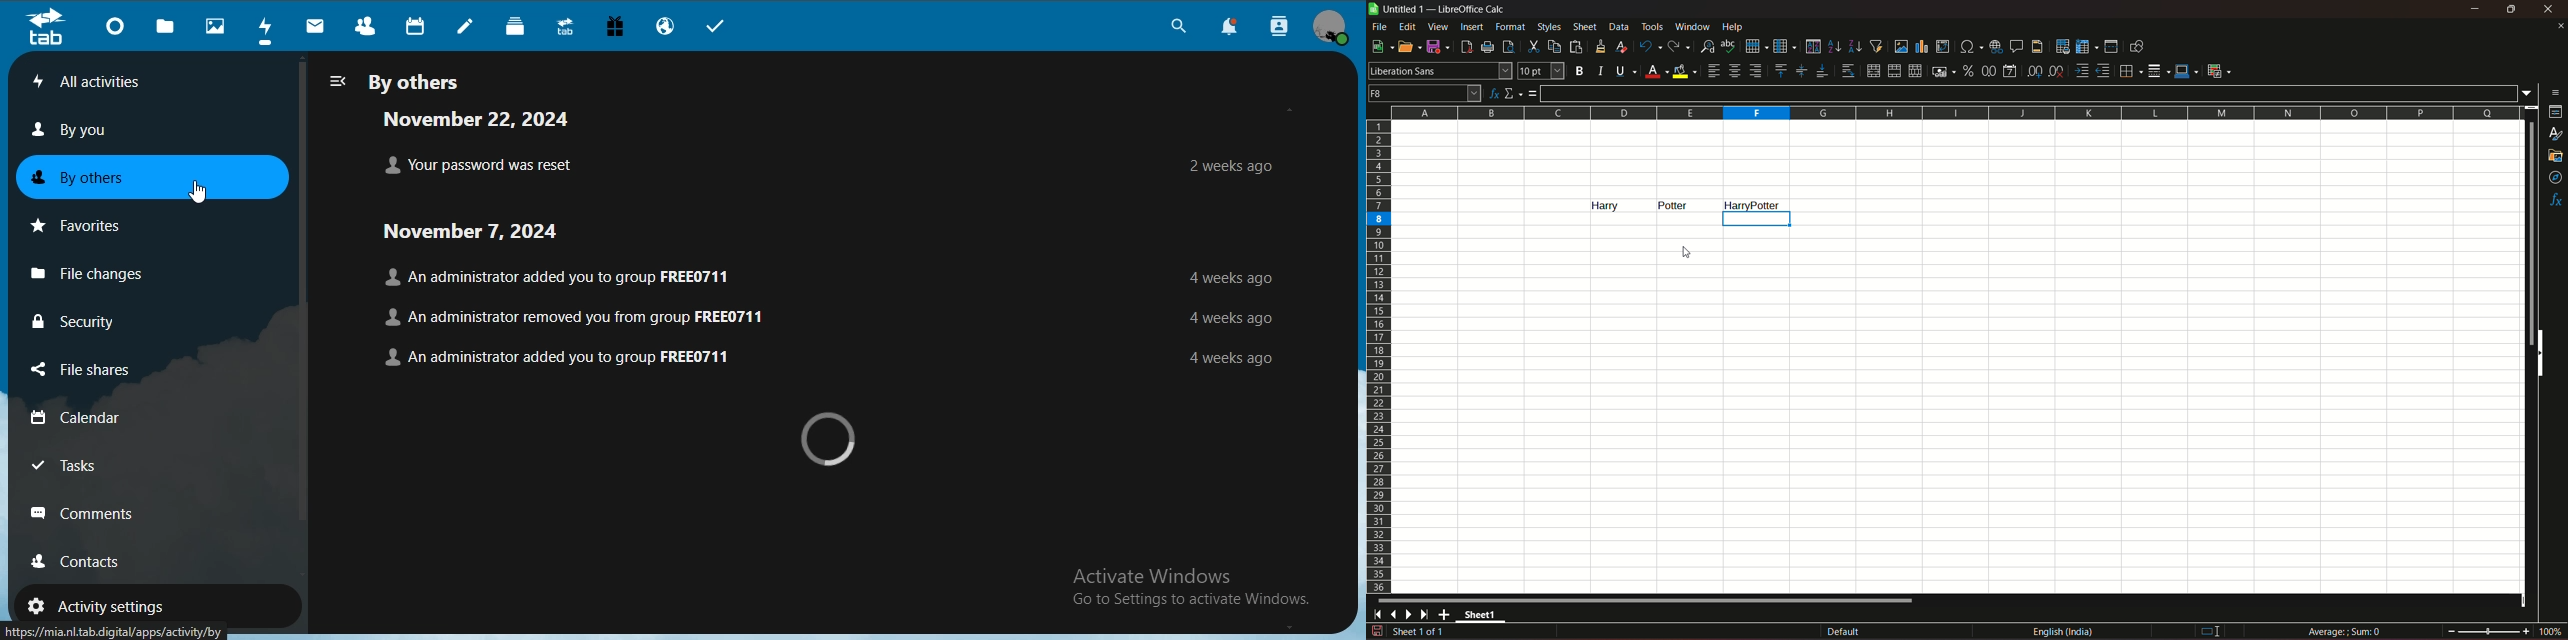  Describe the element at coordinates (2158, 71) in the screenshot. I see `border styles` at that location.